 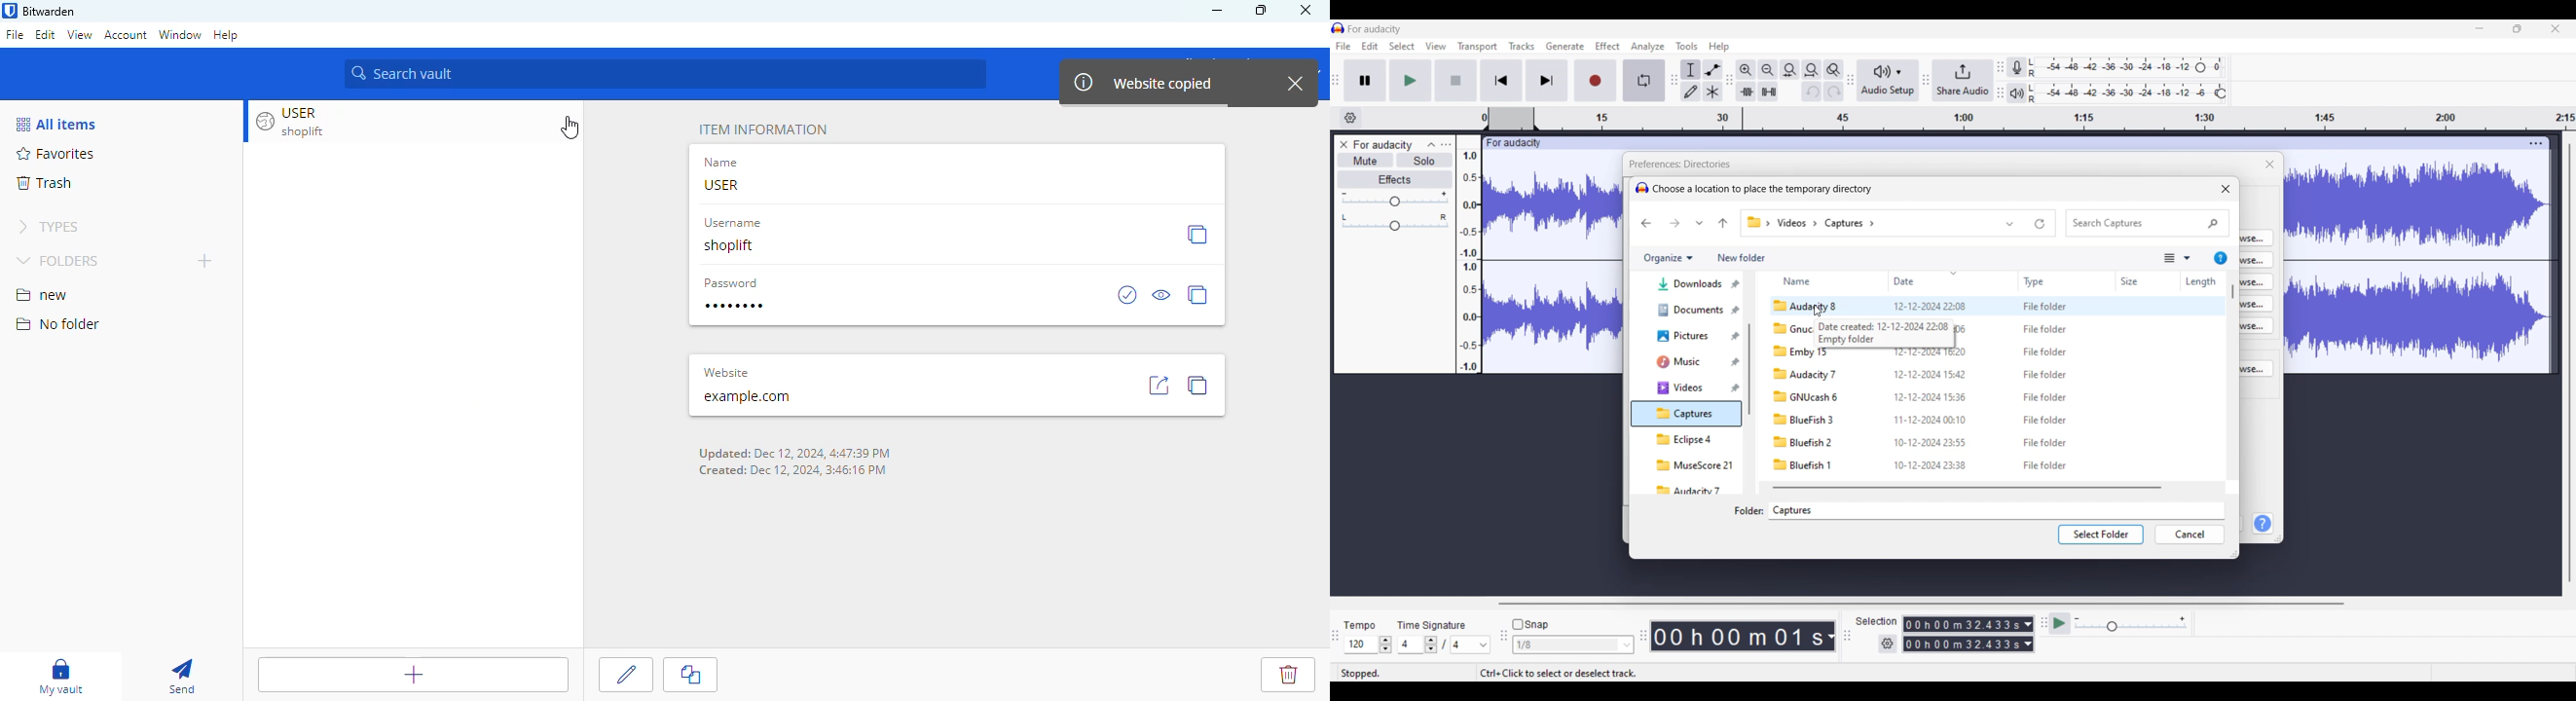 I want to click on Solo, so click(x=1424, y=160).